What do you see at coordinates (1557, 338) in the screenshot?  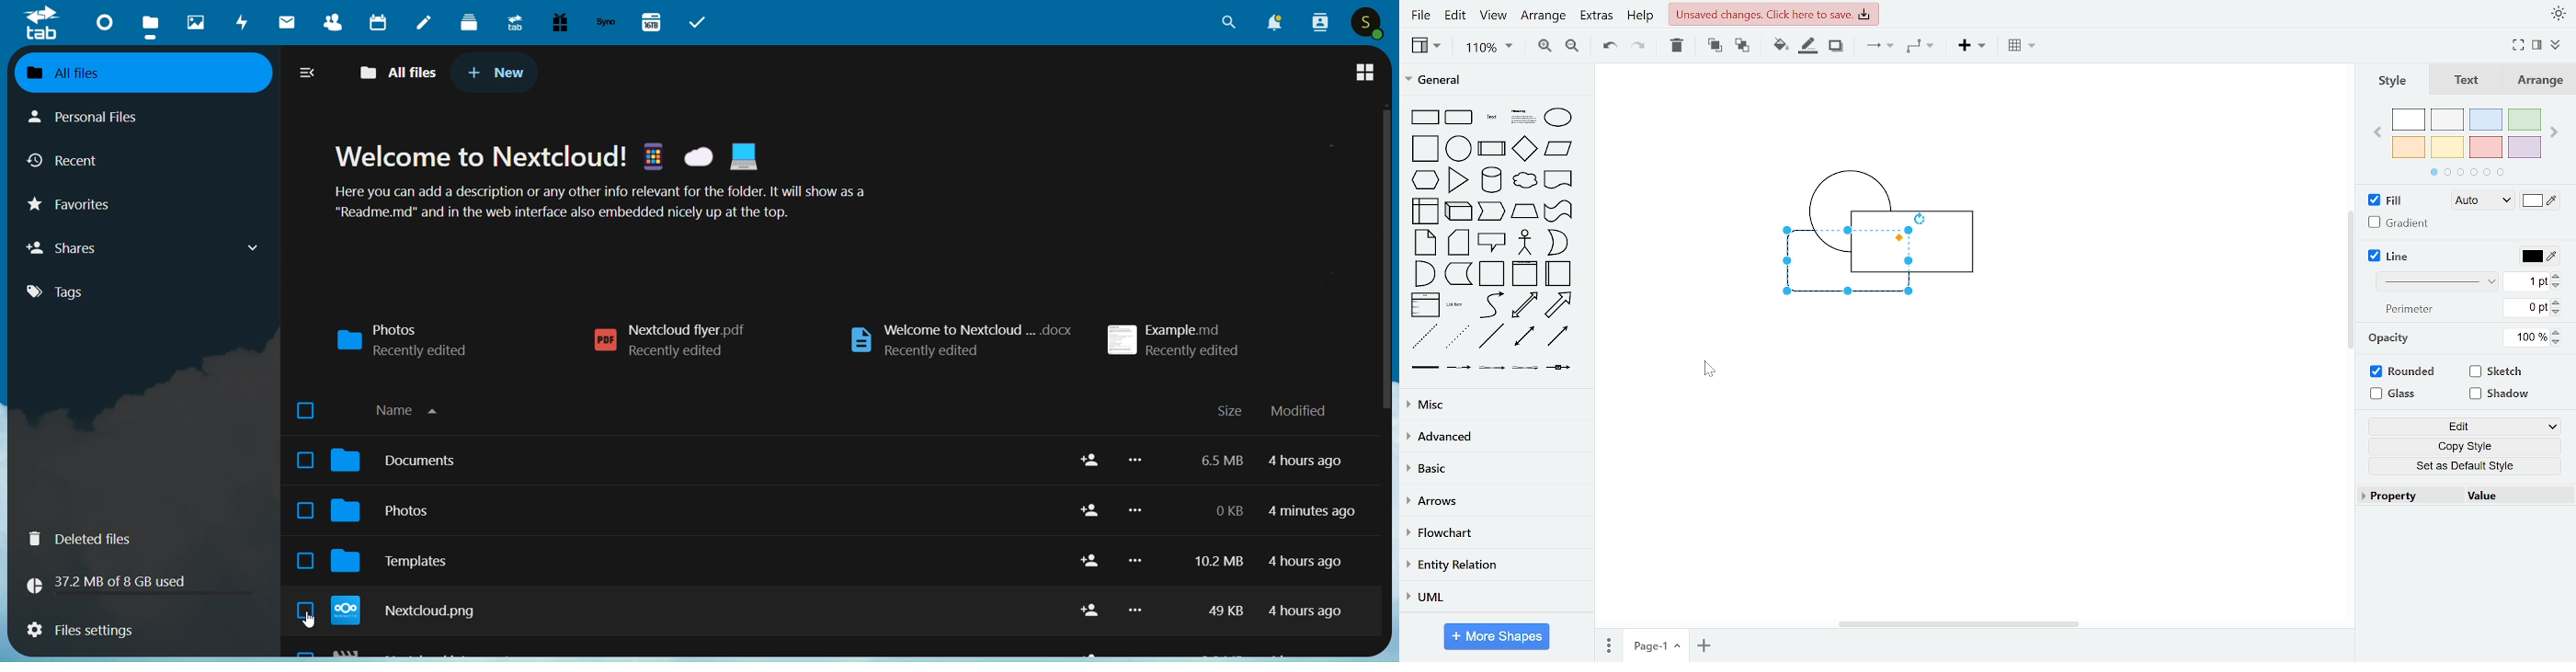 I see `directional connector` at bounding box center [1557, 338].